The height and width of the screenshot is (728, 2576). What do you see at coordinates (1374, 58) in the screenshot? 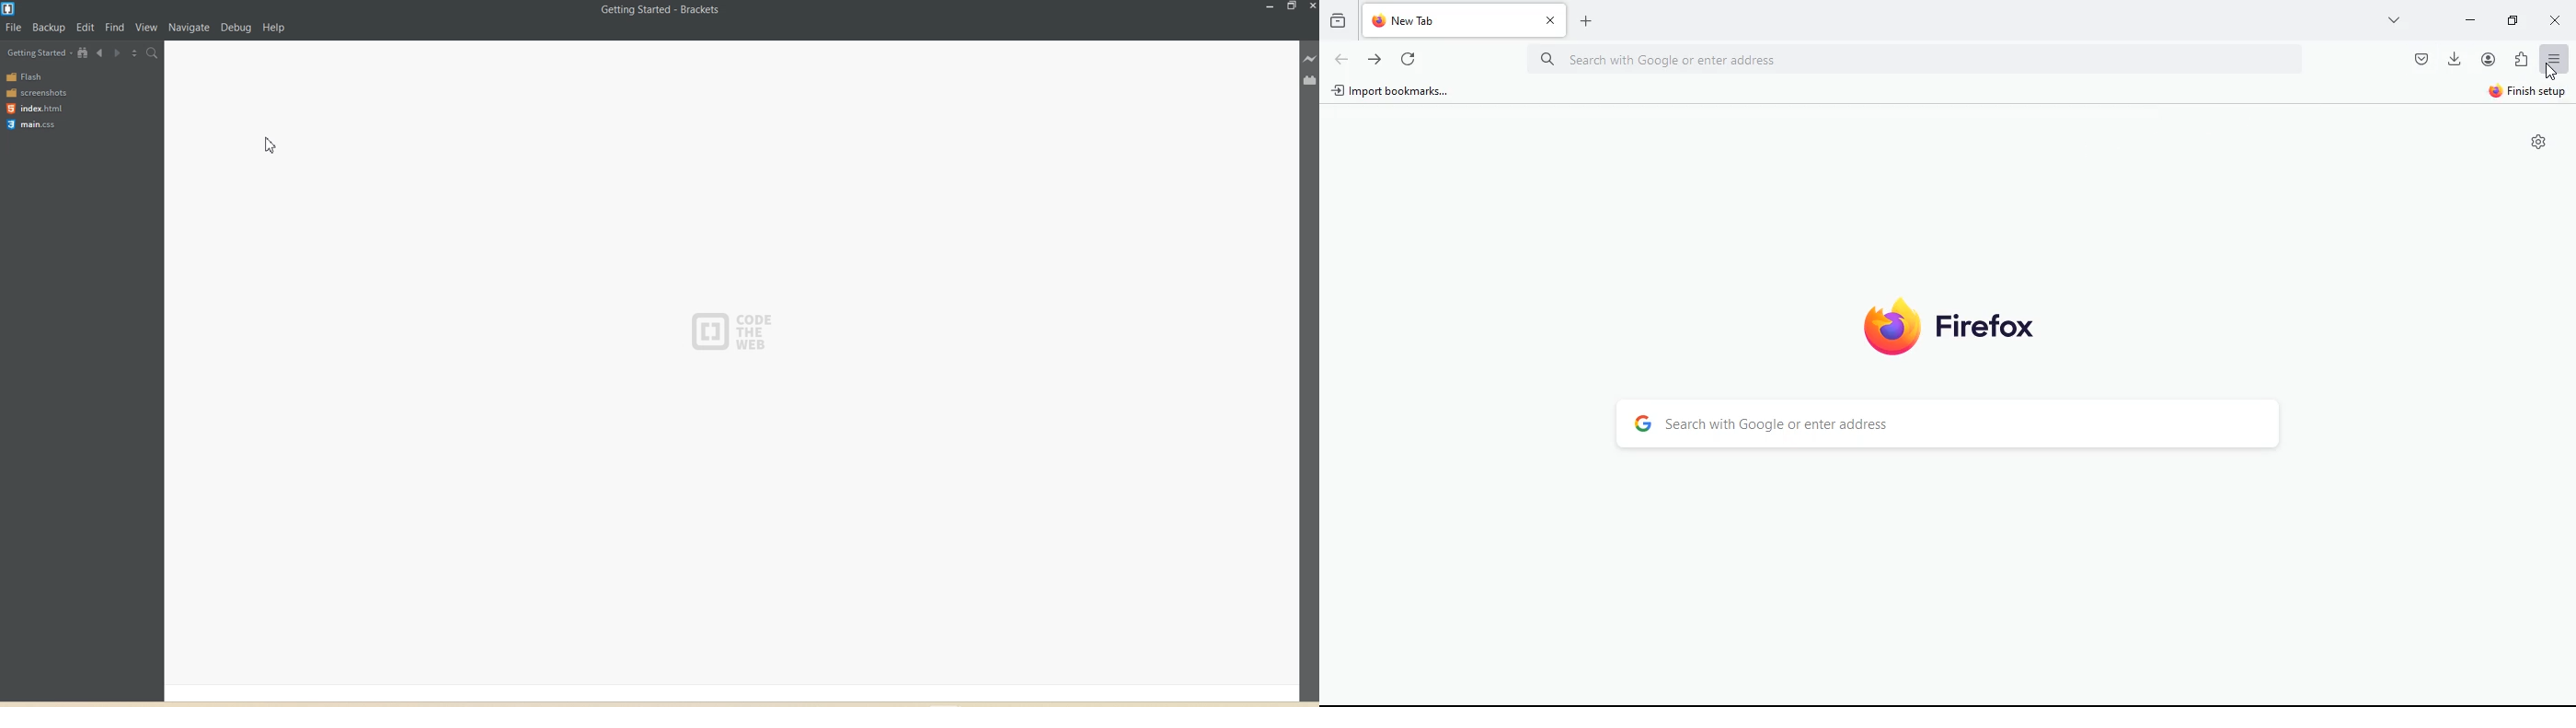
I see `forward` at bounding box center [1374, 58].